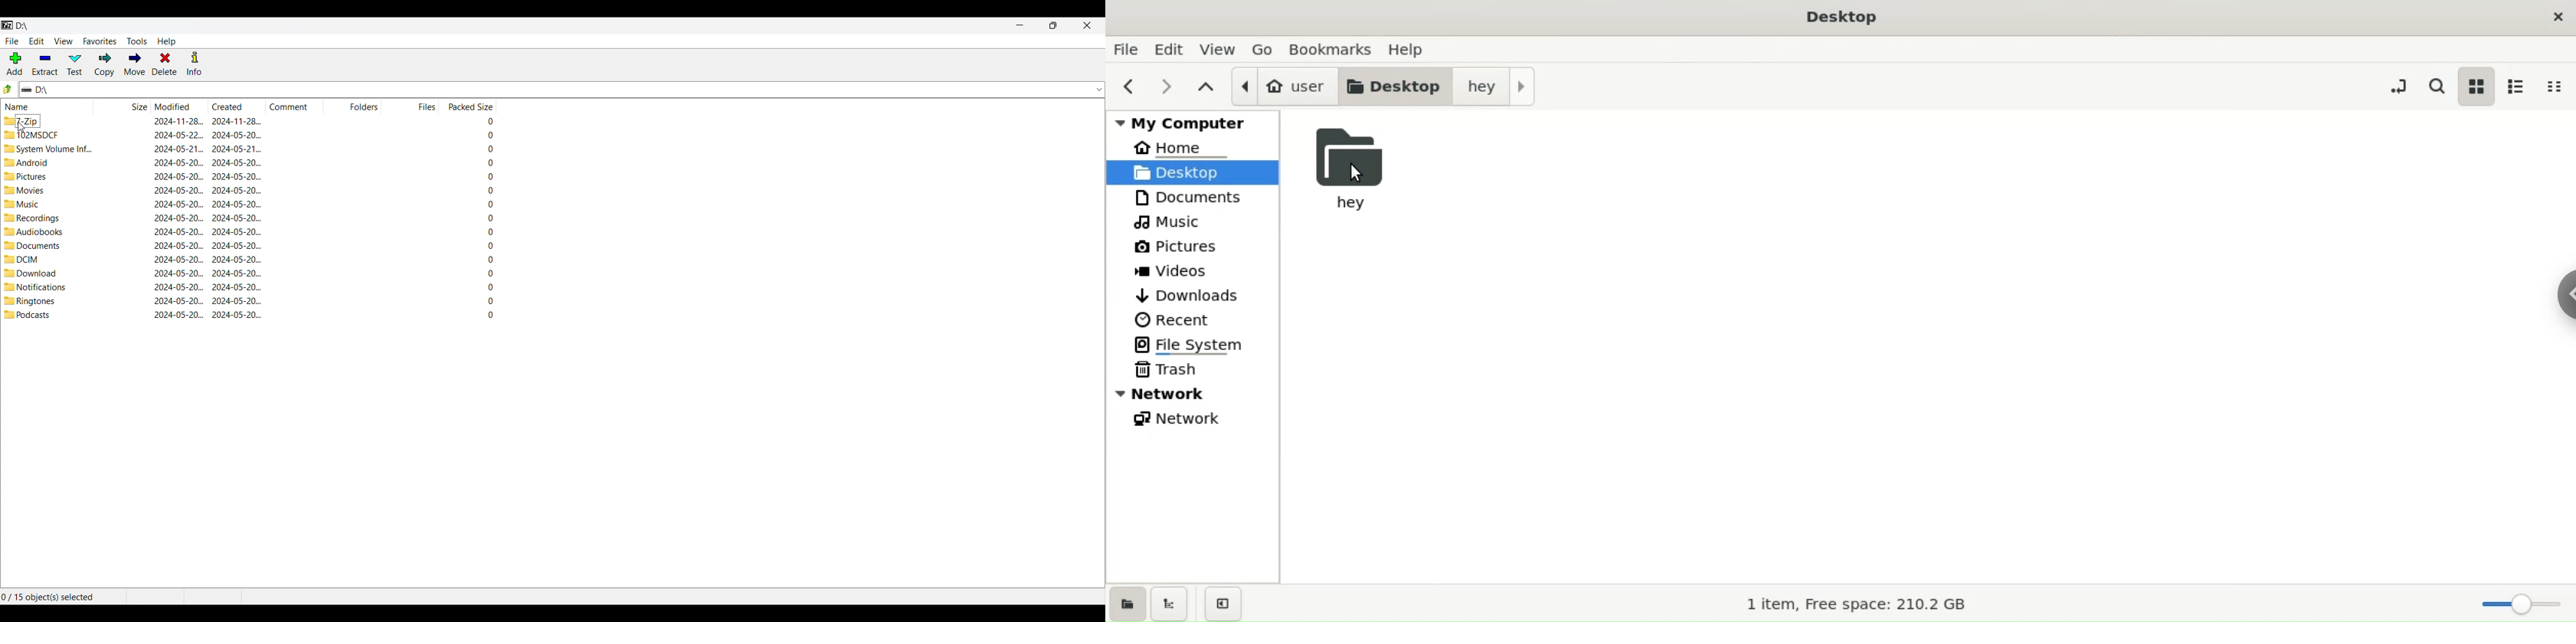 Image resolution: width=2576 pixels, height=644 pixels. I want to click on user, so click(1282, 87).